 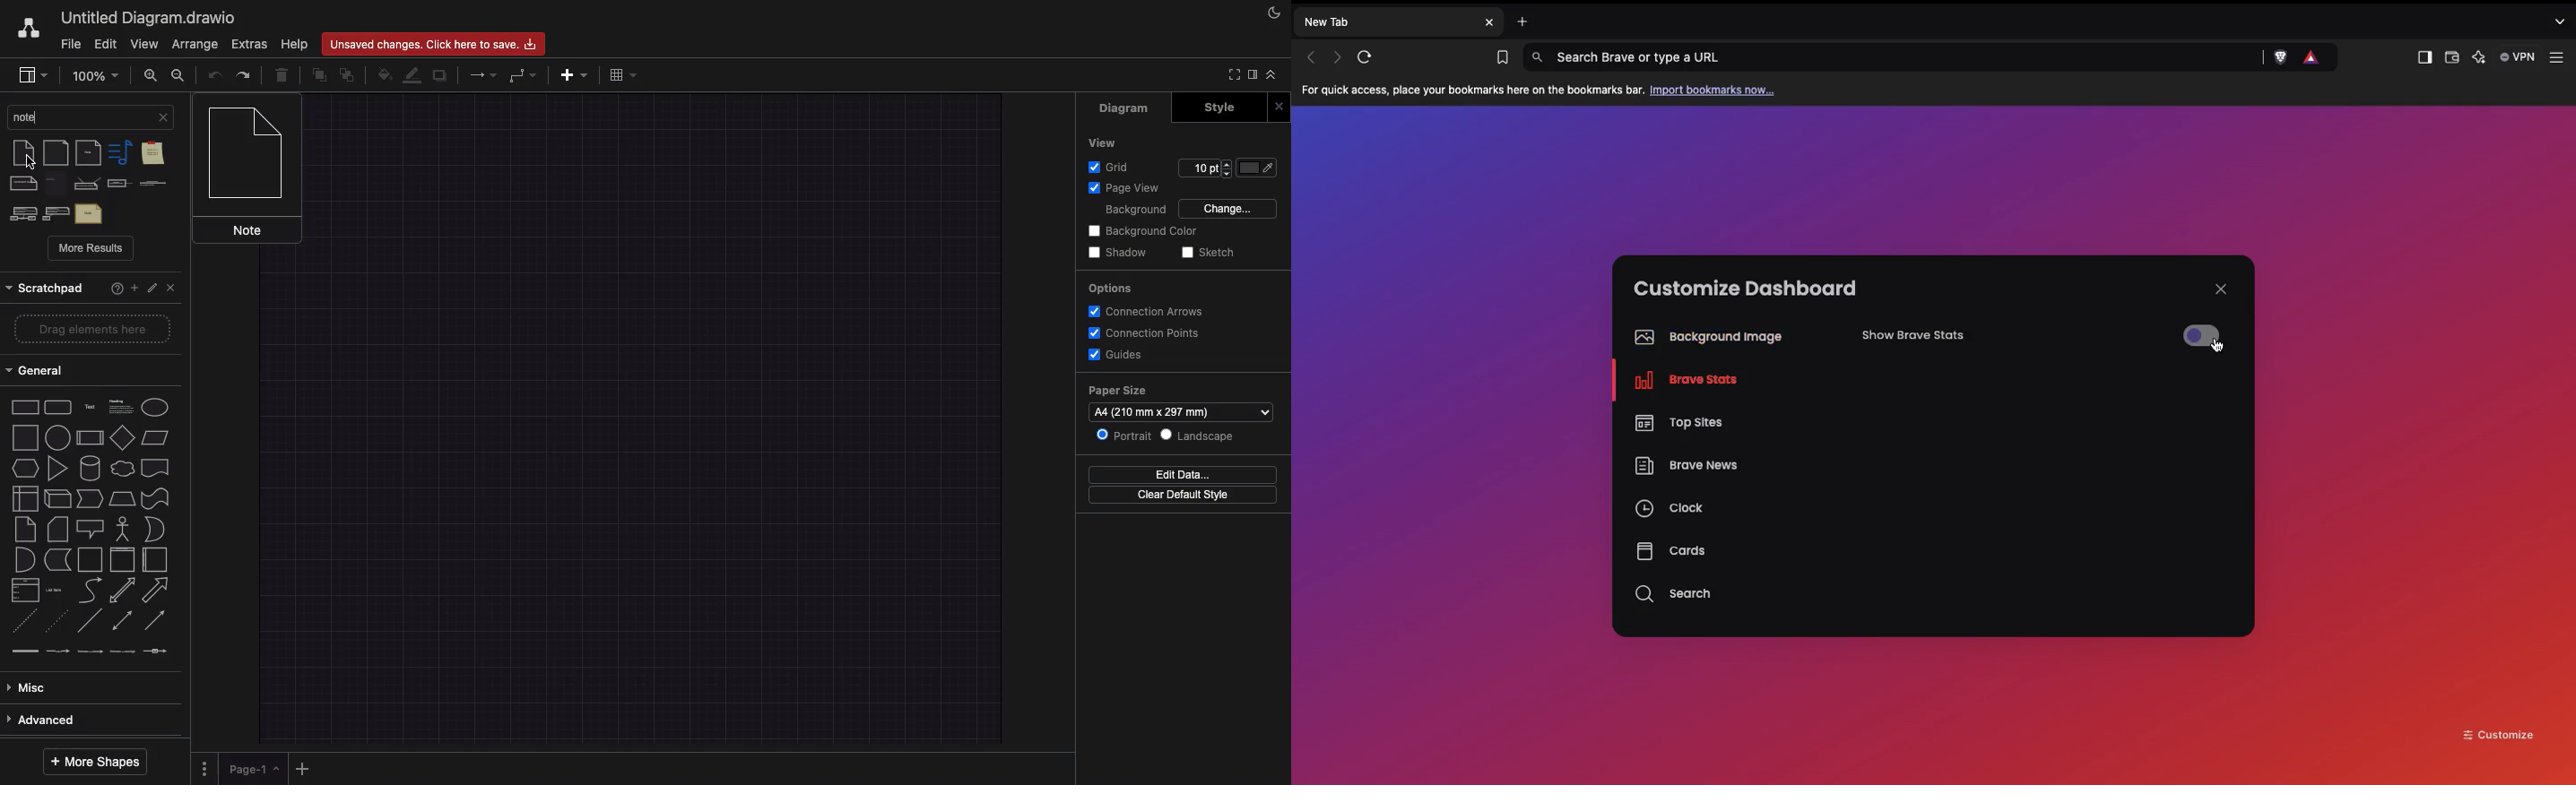 I want to click on Draw.io, so click(x=30, y=28).